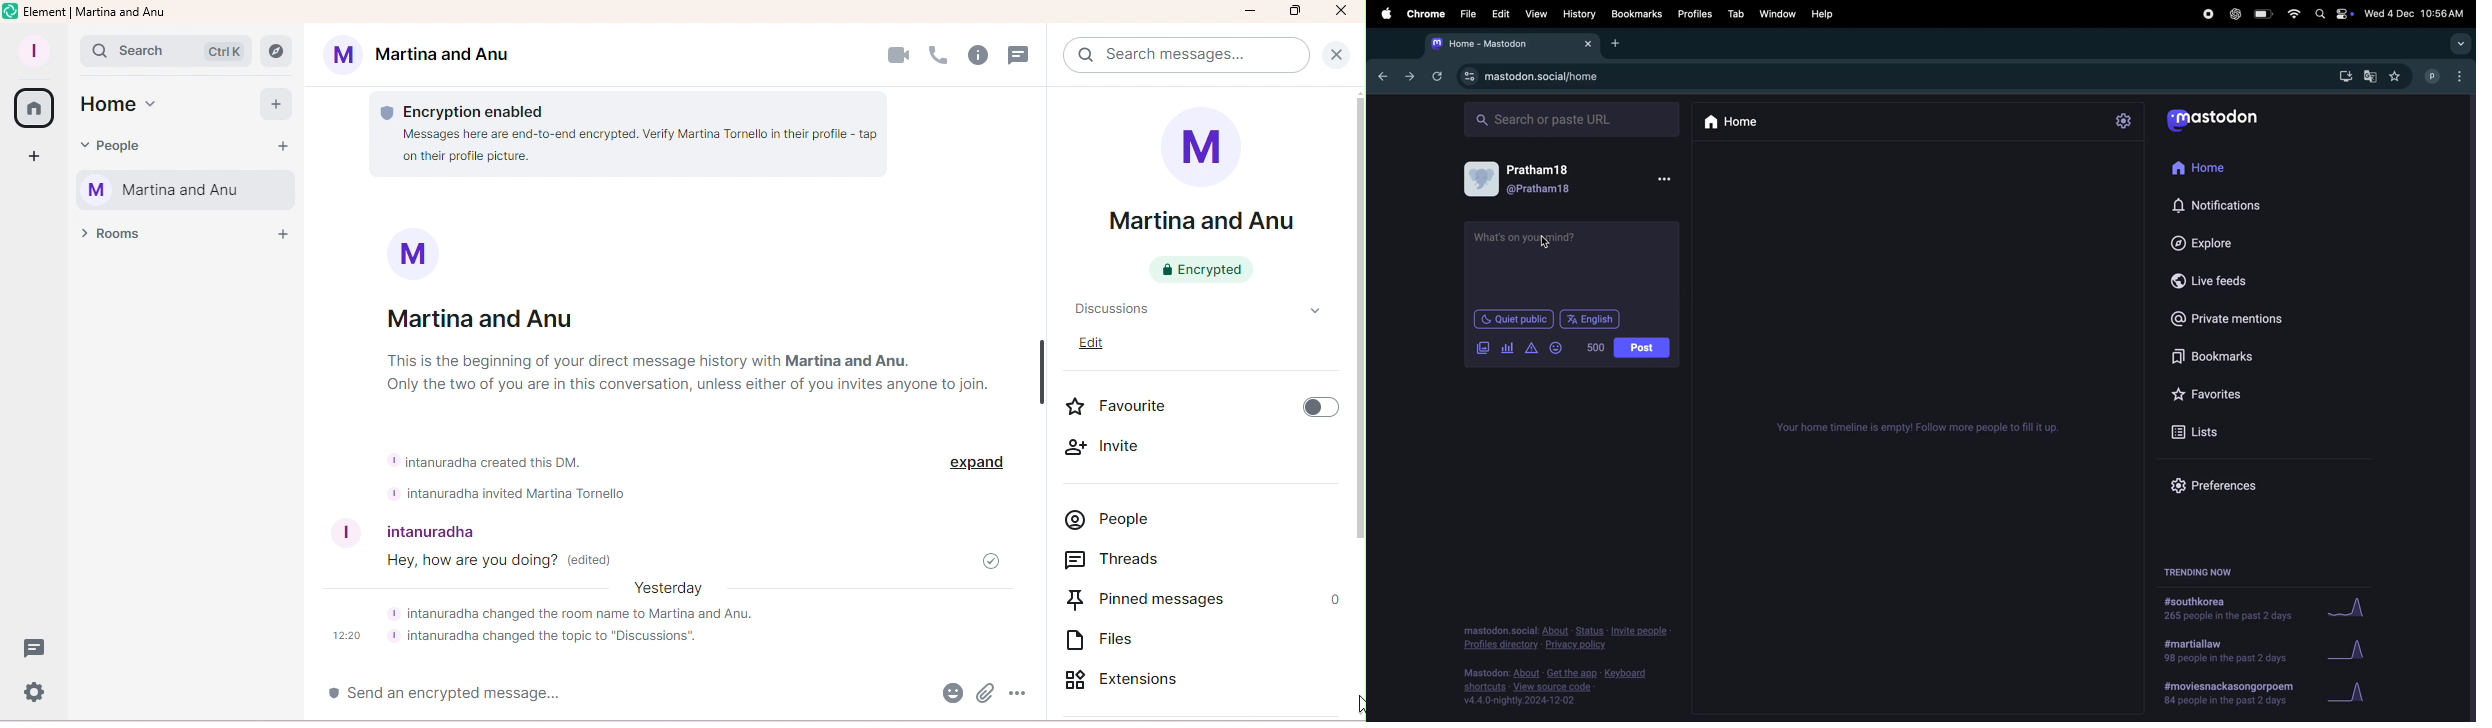 The image size is (2492, 728). What do you see at coordinates (1414, 79) in the screenshot?
I see `next tab` at bounding box center [1414, 79].